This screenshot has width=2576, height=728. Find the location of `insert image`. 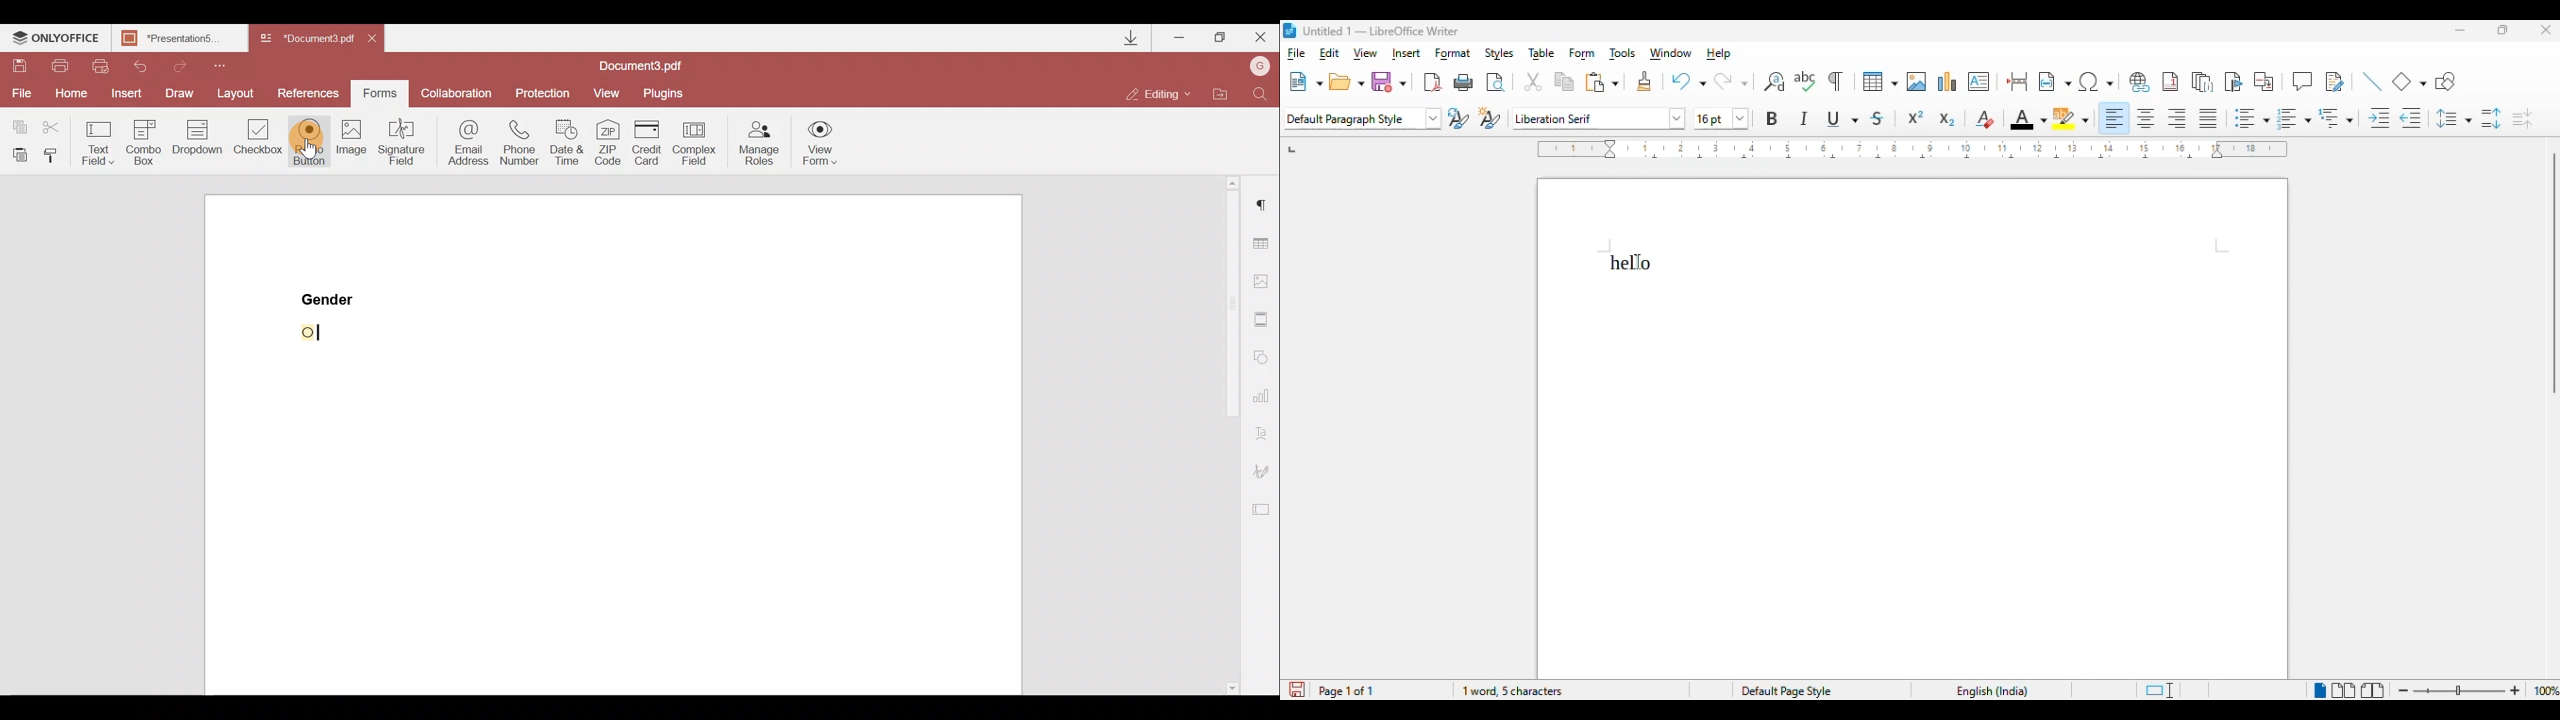

insert image is located at coordinates (1917, 82).